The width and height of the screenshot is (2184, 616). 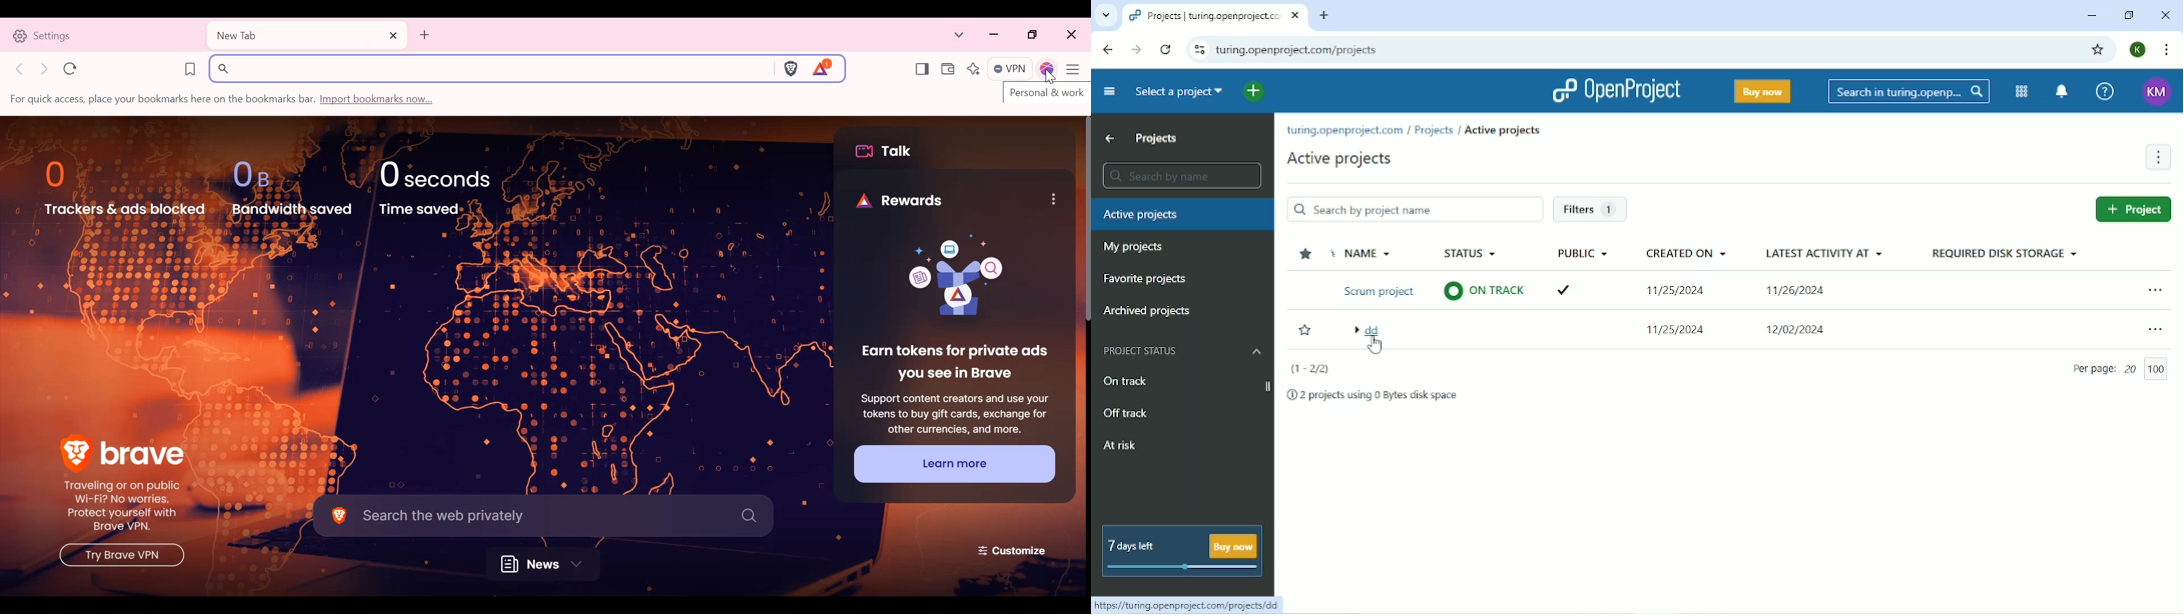 I want to click on Traveling or on public ©
Wi-Fi? No worries.
Protect yourself with
Brave VPN., so click(x=123, y=507).